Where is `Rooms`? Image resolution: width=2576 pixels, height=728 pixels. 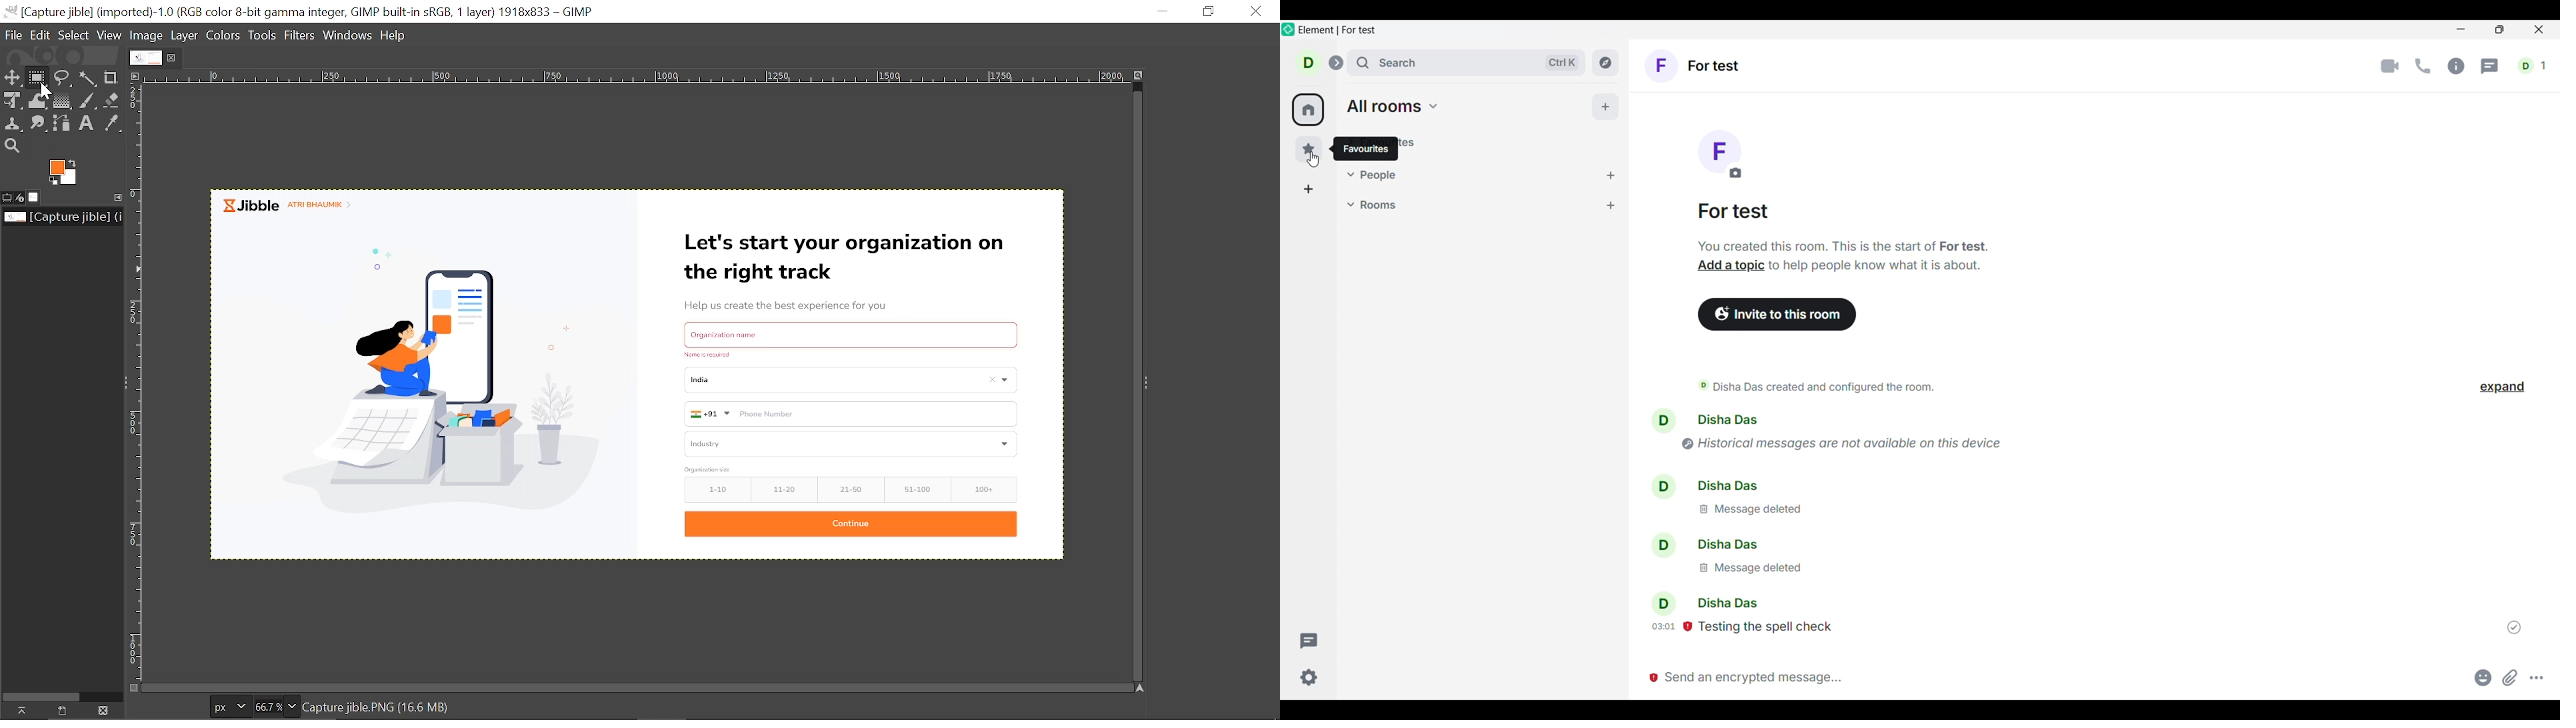
Rooms is located at coordinates (1371, 205).